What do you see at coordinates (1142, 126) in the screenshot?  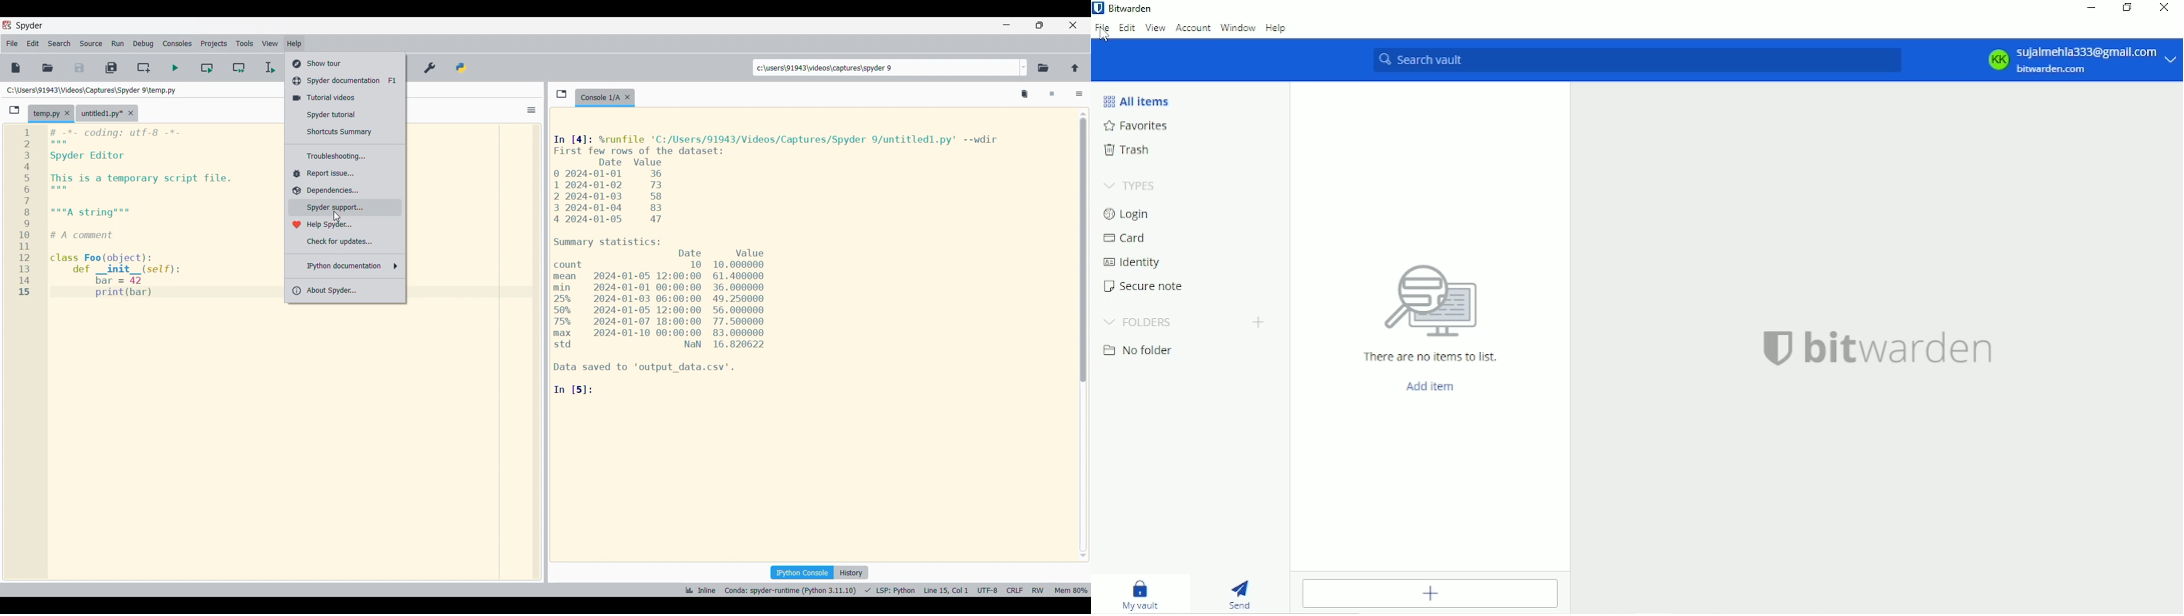 I see `Favorites` at bounding box center [1142, 126].